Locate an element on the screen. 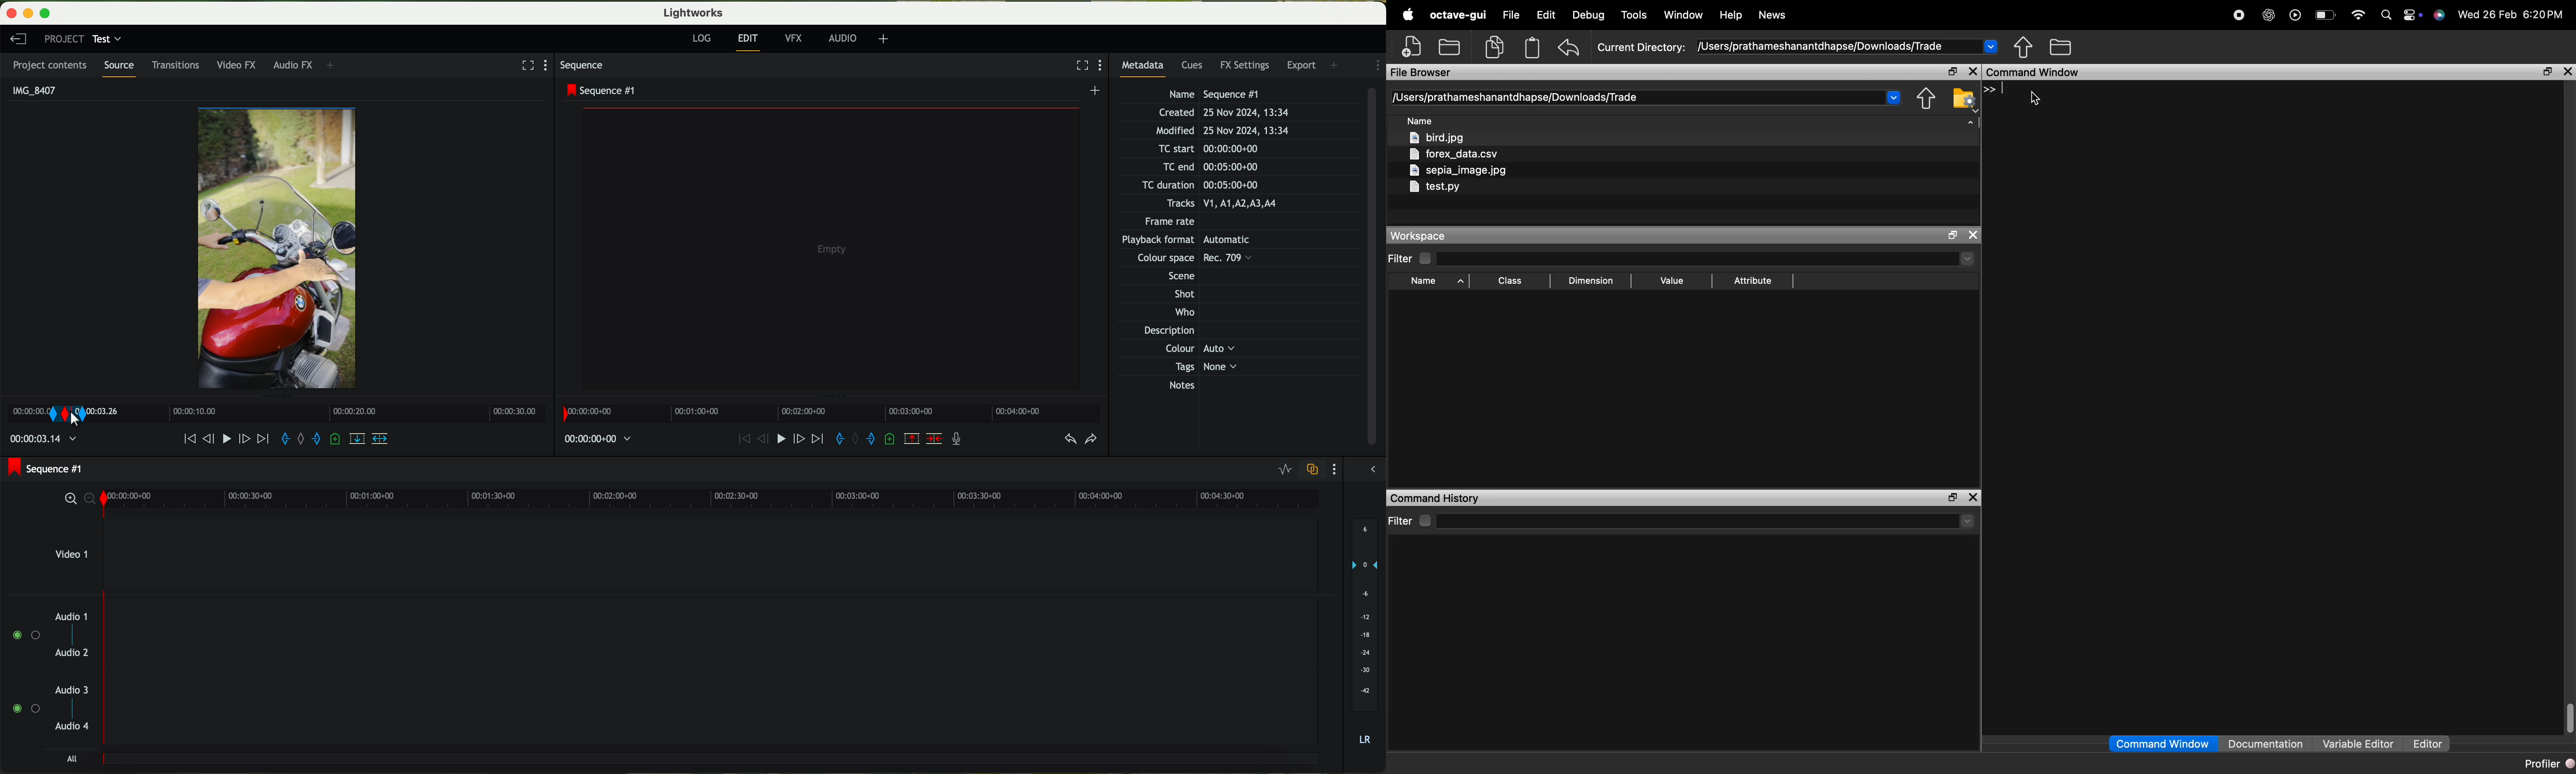  TC end is located at coordinates (1224, 168).